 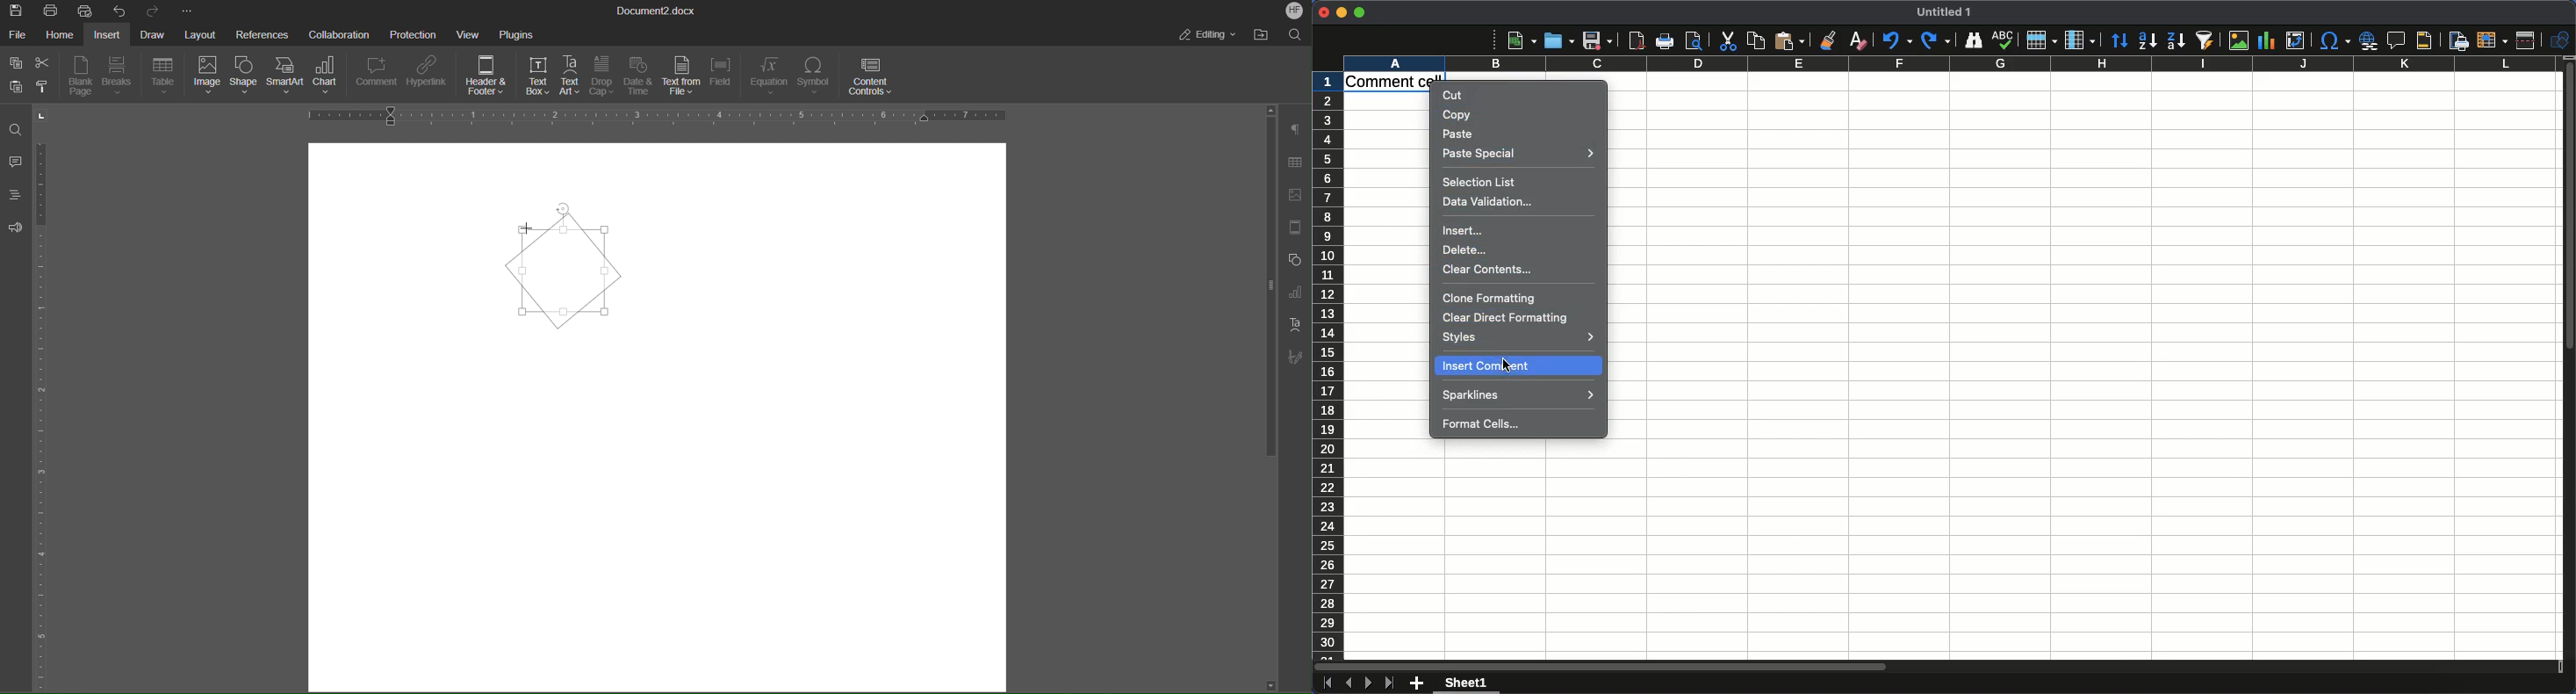 I want to click on Layout, so click(x=198, y=34).